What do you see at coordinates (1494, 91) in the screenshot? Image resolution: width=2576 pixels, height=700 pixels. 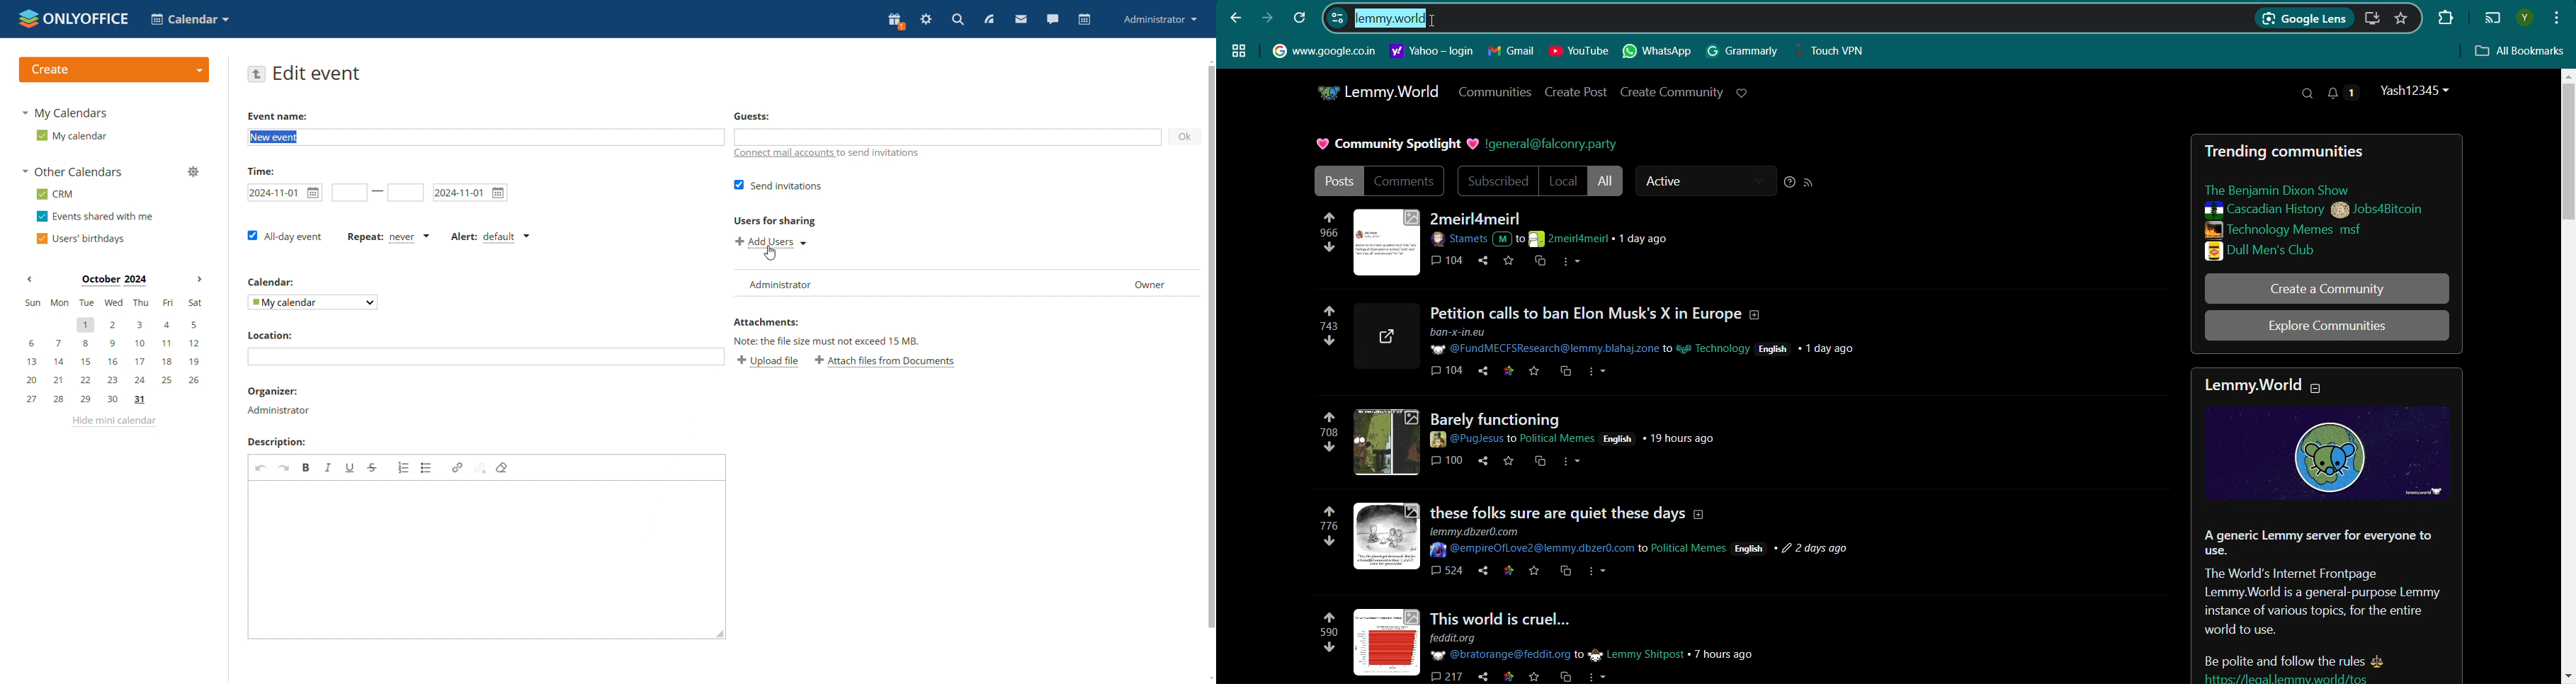 I see `Communities` at bounding box center [1494, 91].